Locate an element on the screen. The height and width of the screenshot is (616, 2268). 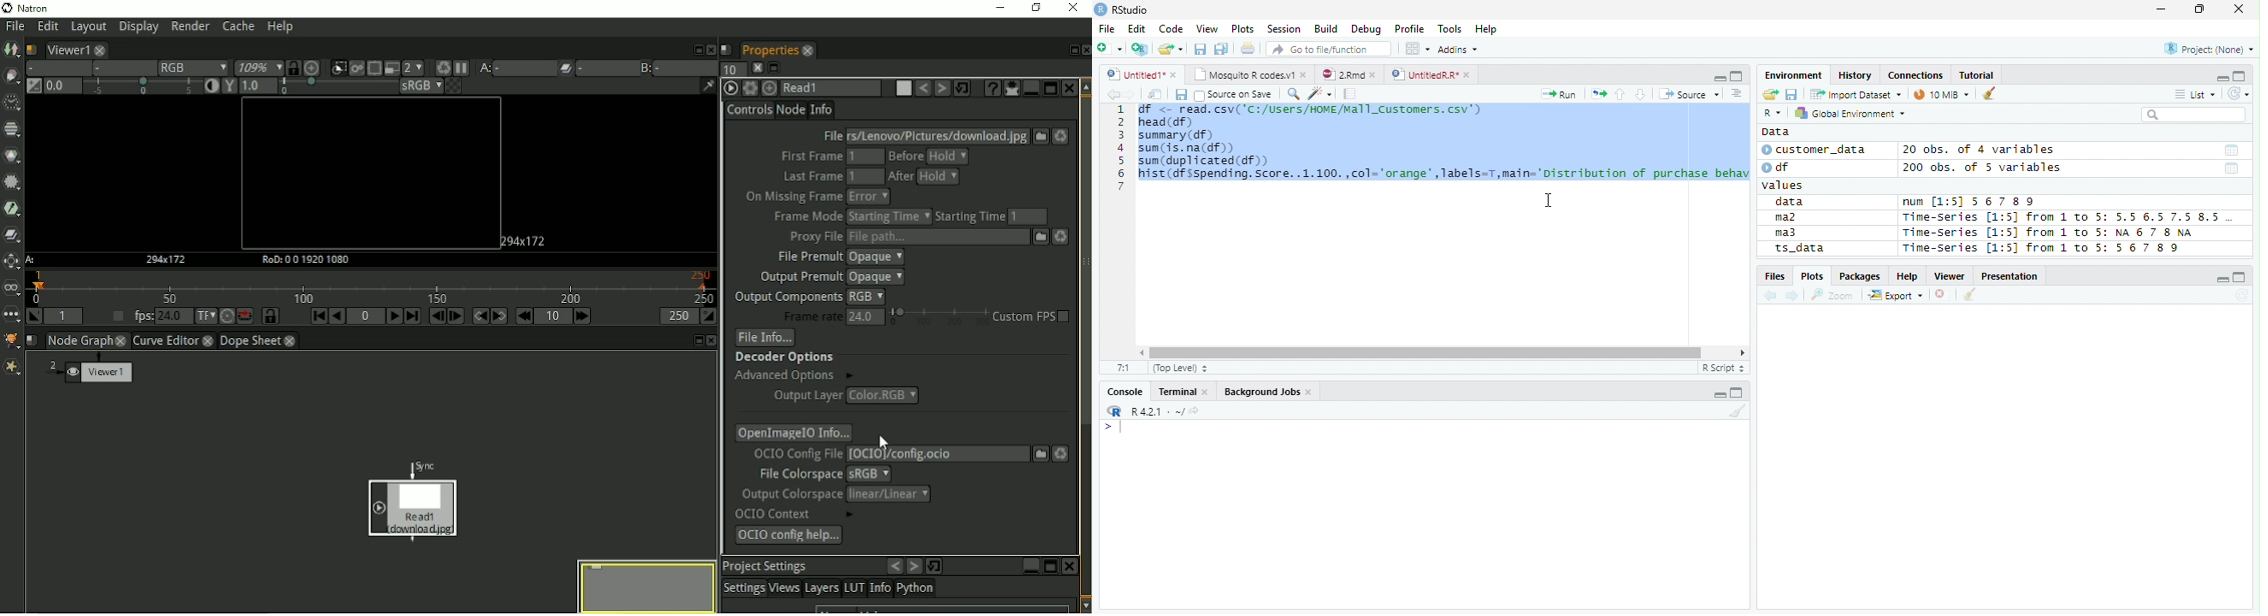
Tutorial is located at coordinates (1977, 74).